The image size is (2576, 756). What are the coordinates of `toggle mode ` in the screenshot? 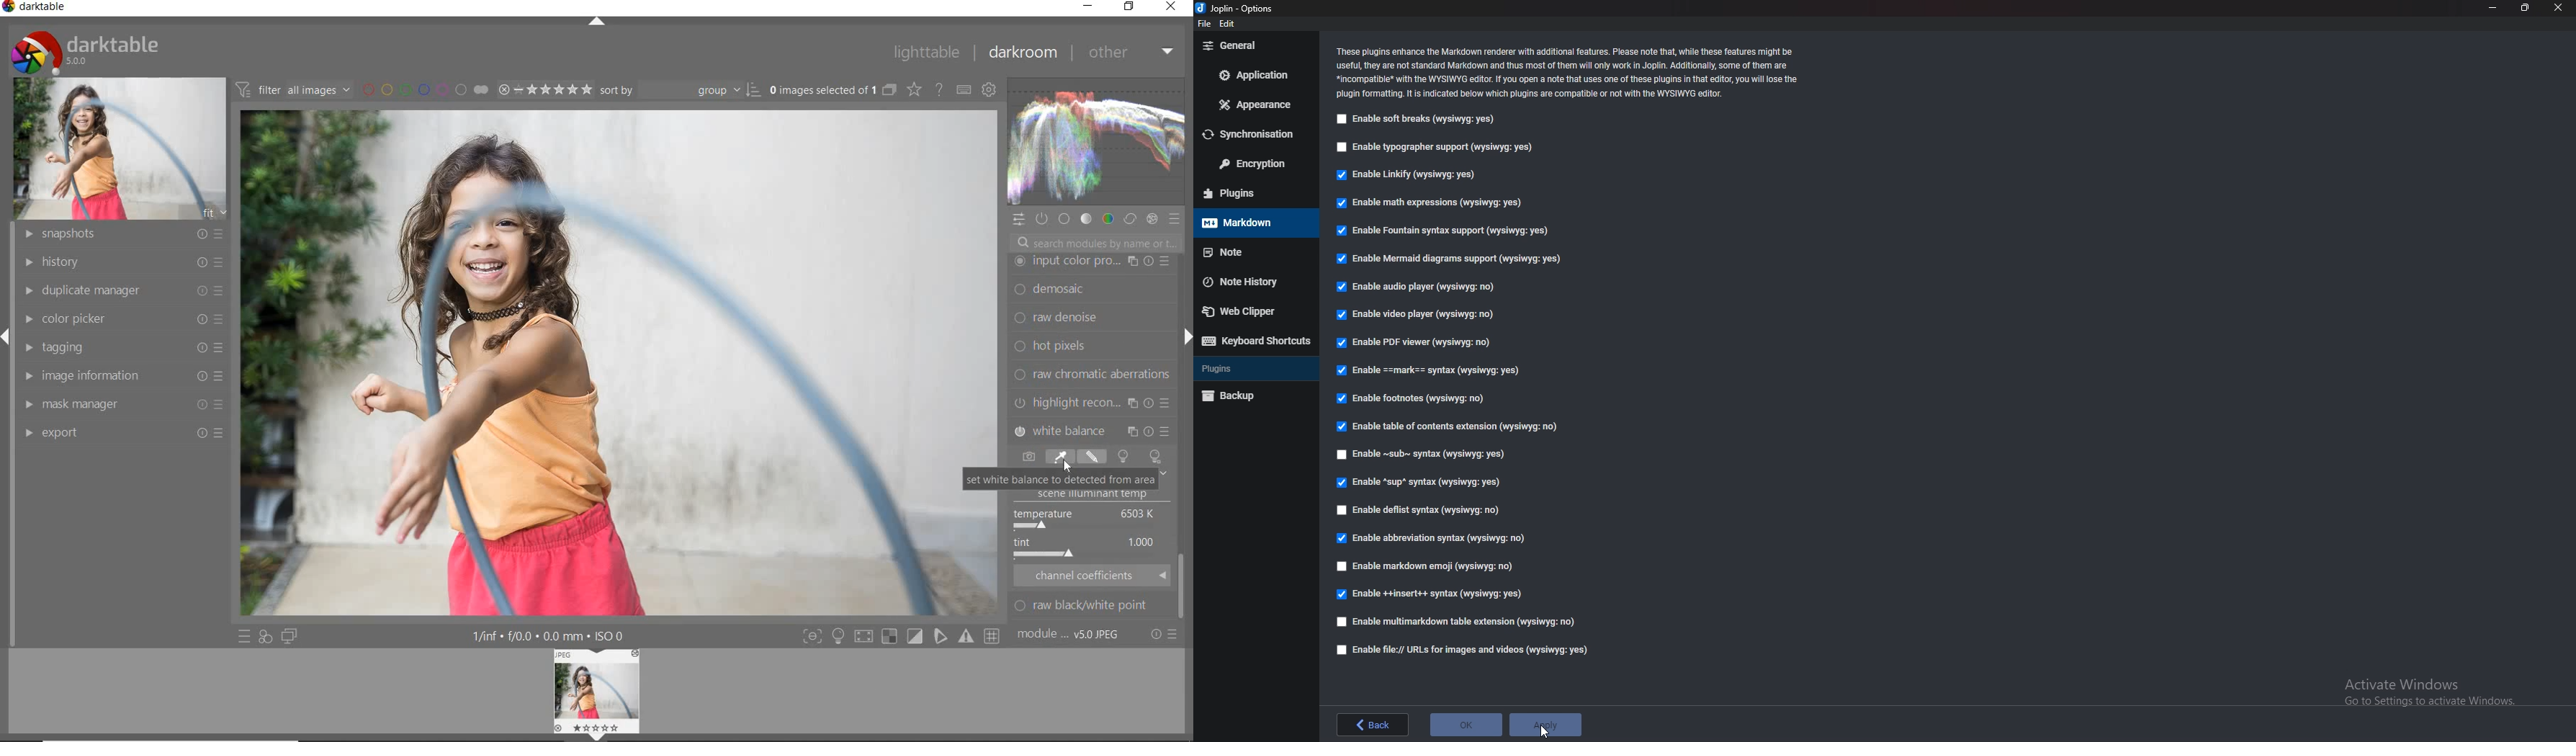 It's located at (968, 637).